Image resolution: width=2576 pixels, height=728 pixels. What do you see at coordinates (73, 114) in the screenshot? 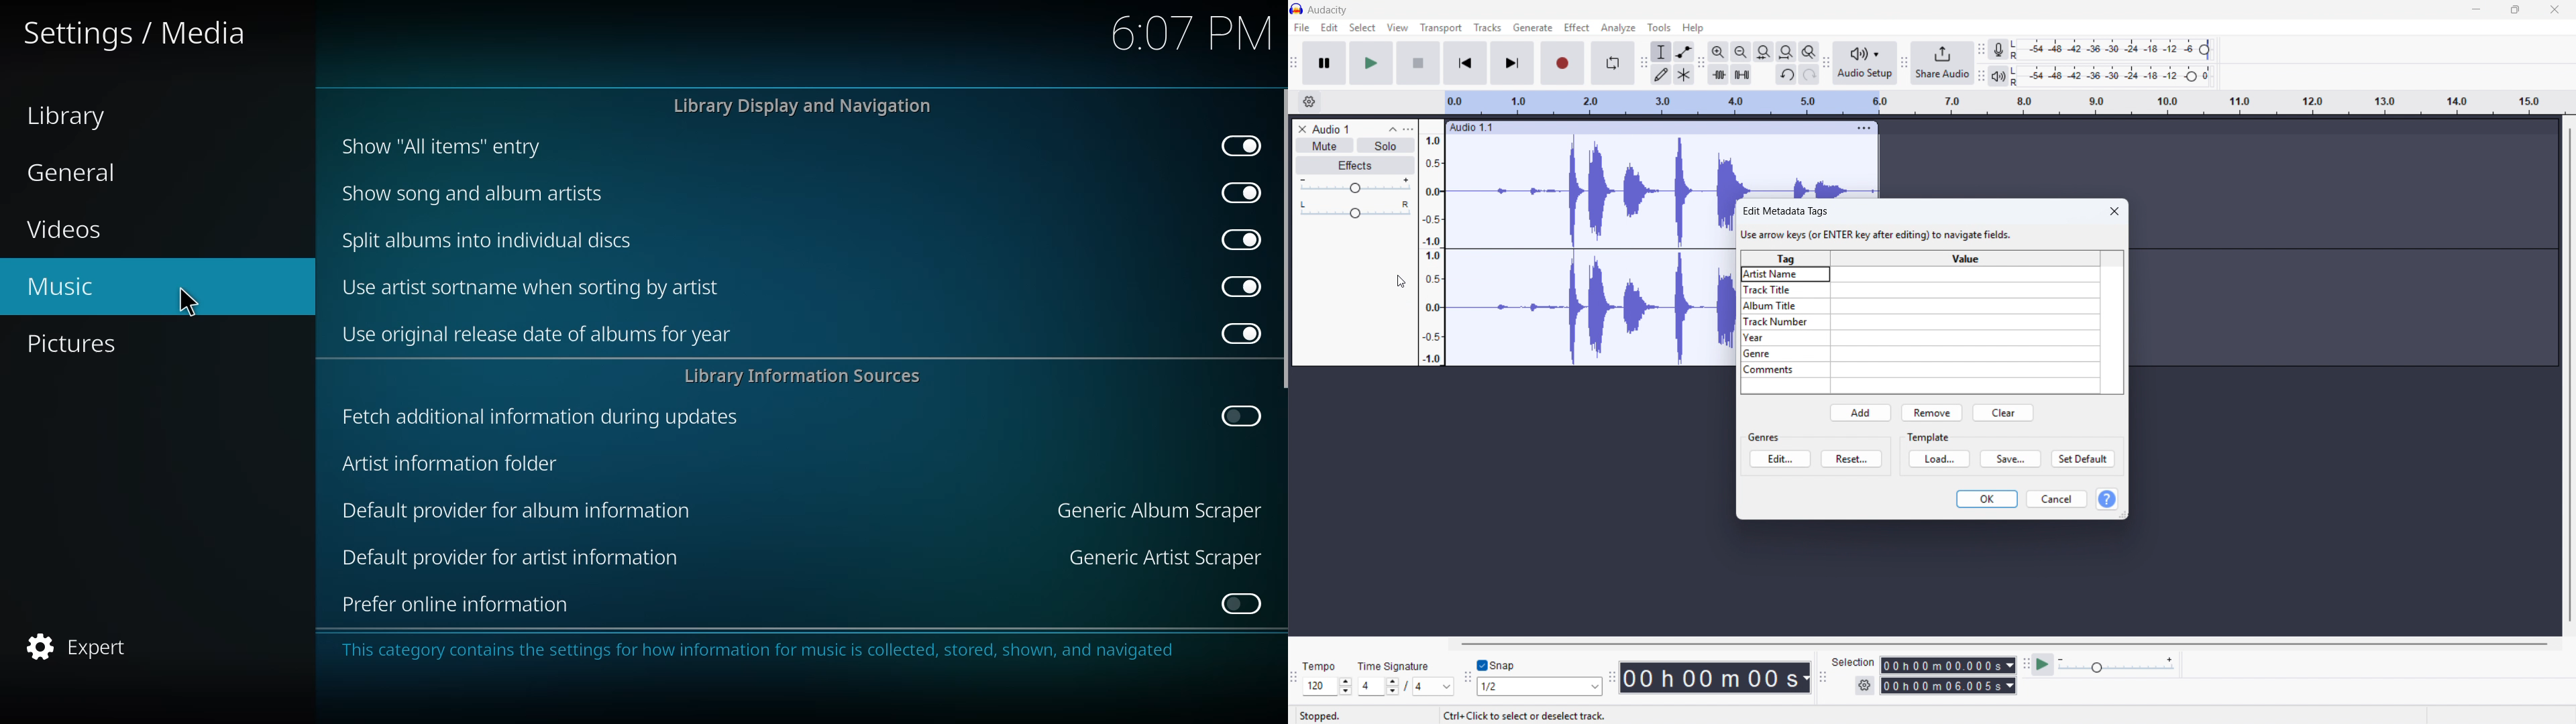
I see `library` at bounding box center [73, 114].